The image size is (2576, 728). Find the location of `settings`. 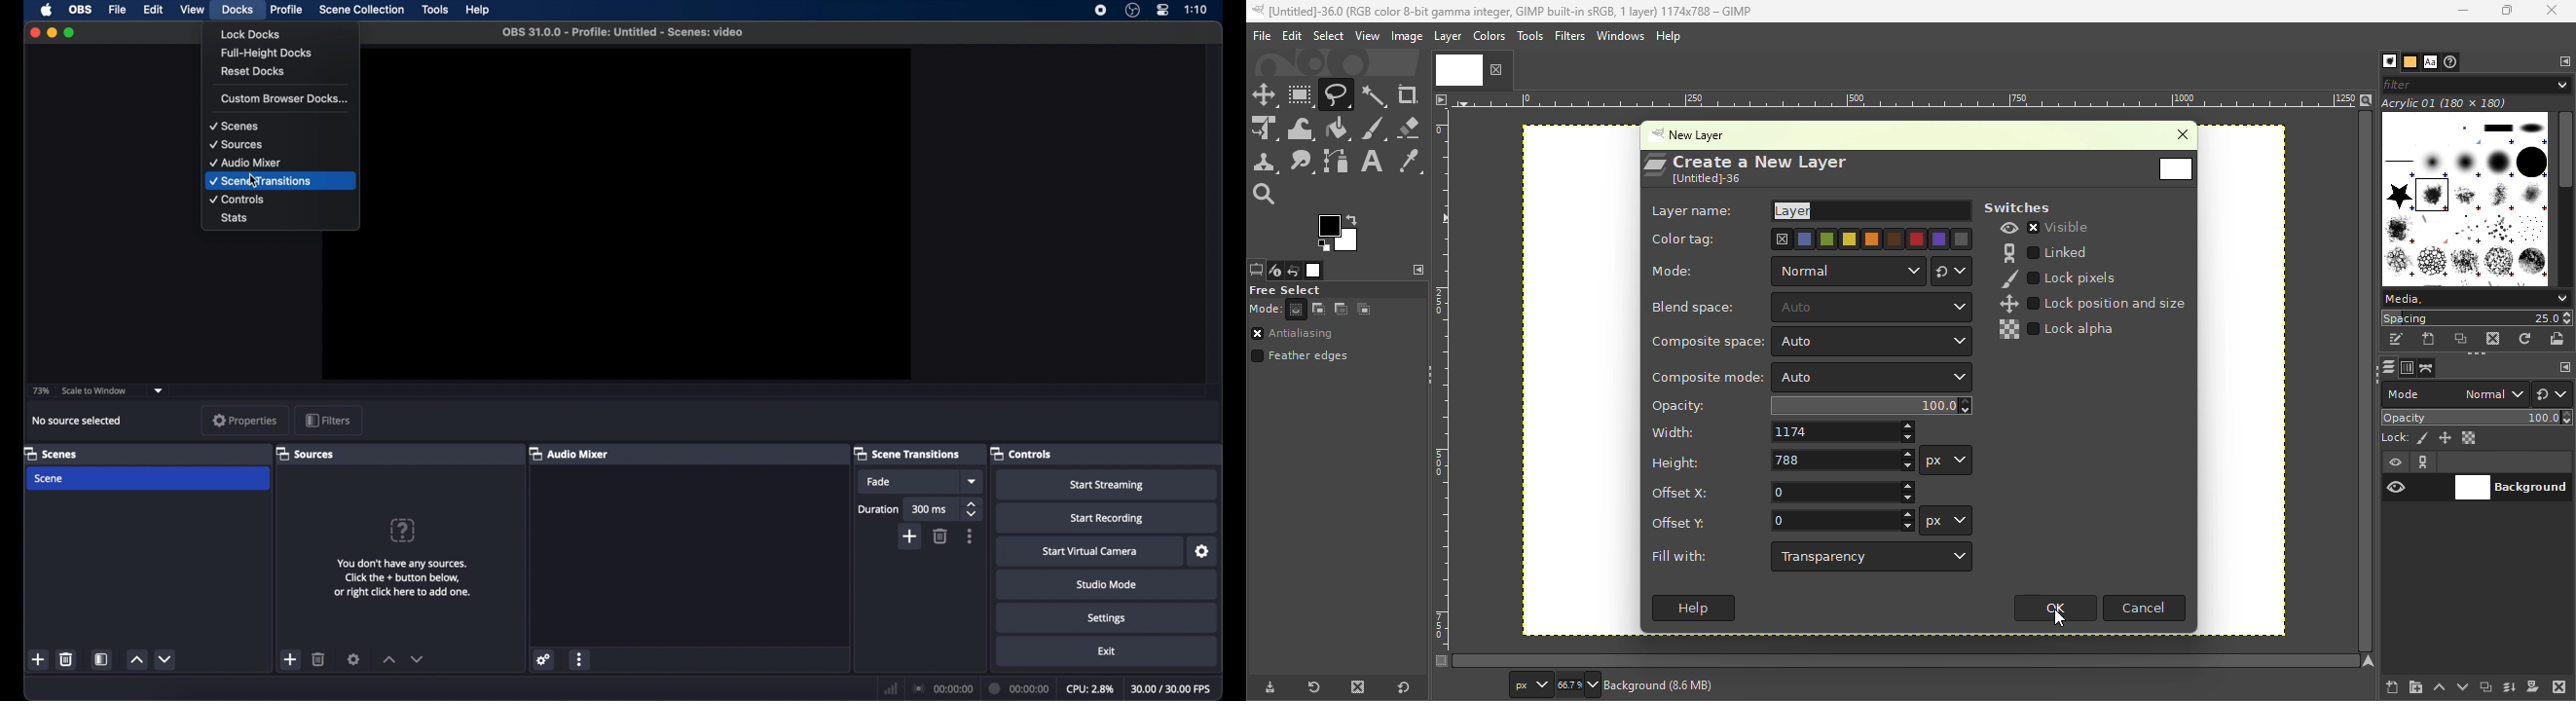

settings is located at coordinates (354, 659).